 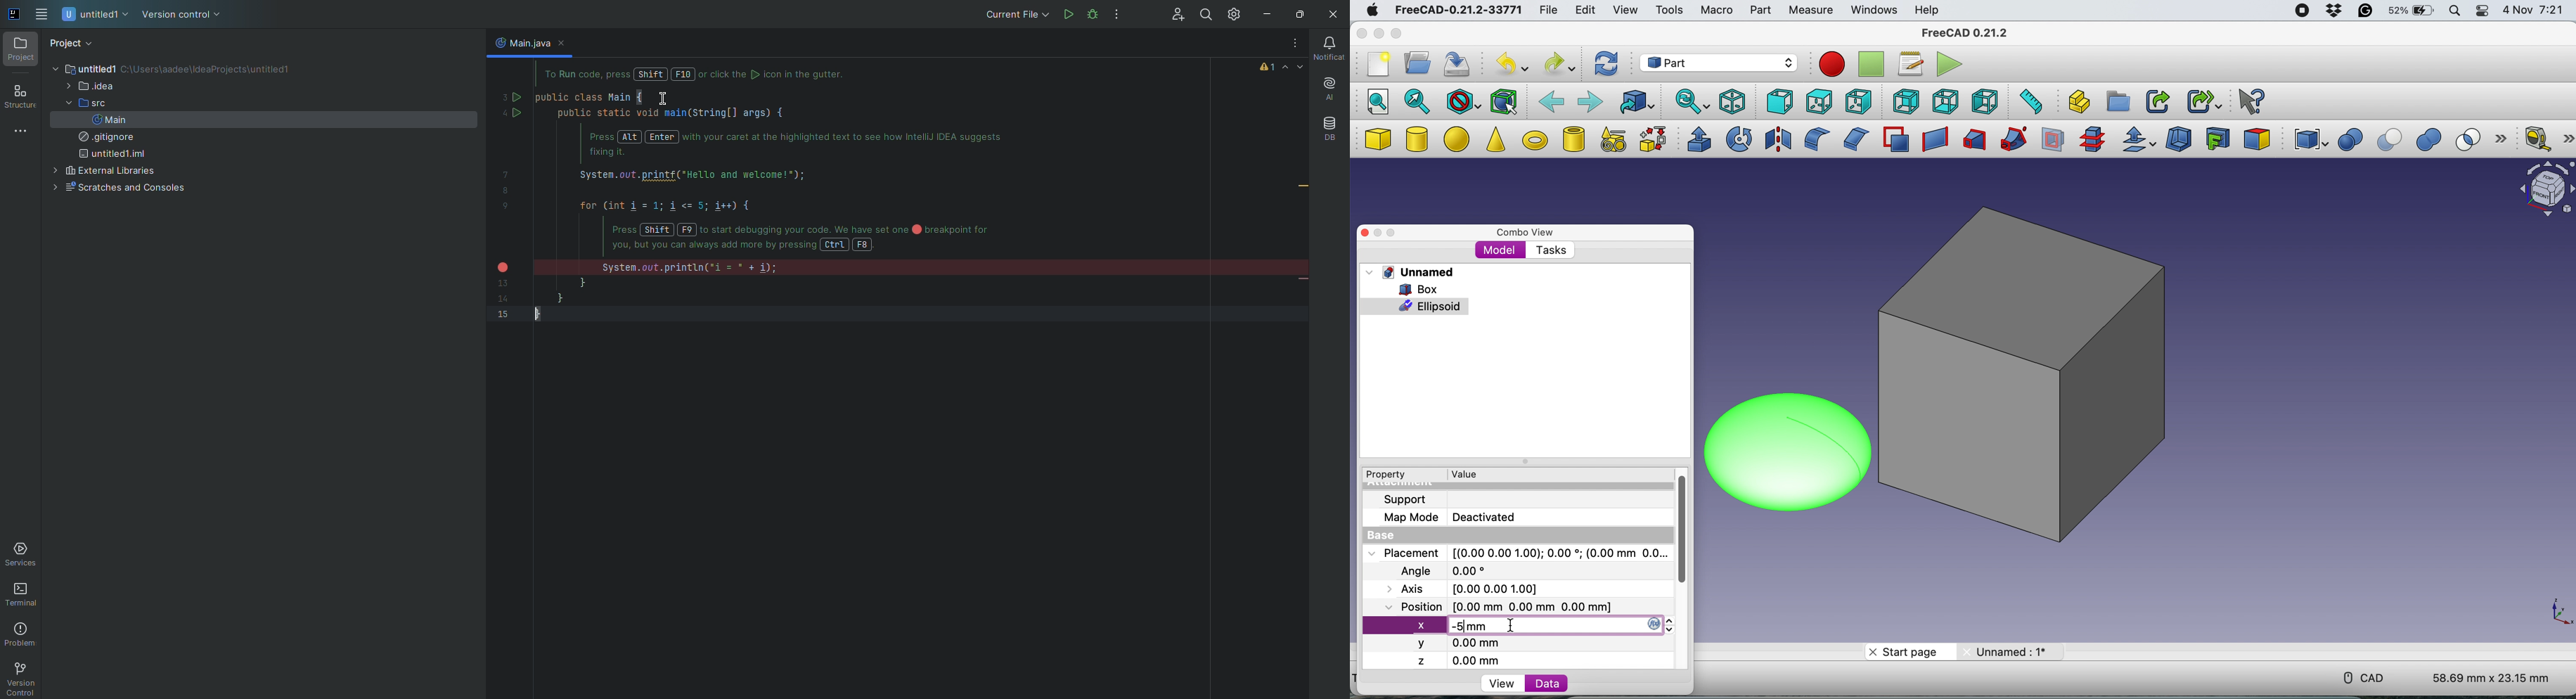 I want to click on color per face, so click(x=2257, y=138).